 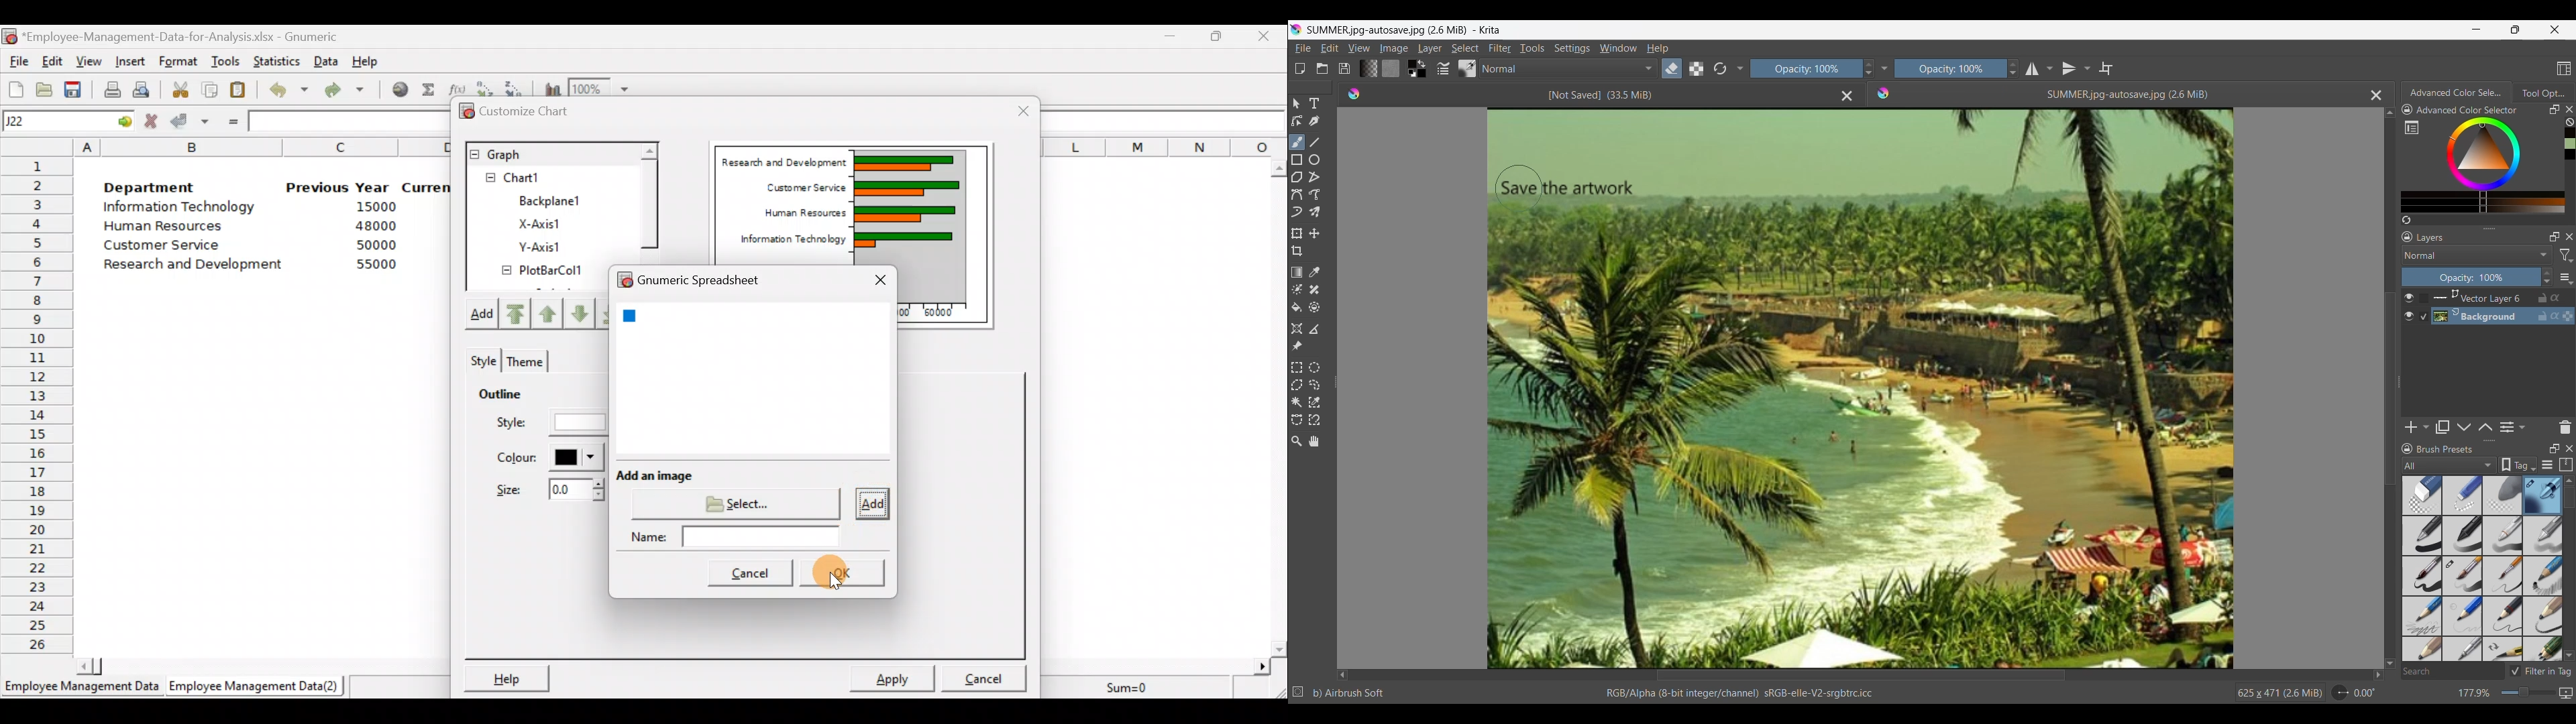 I want to click on Smart patch tool, so click(x=1315, y=290).